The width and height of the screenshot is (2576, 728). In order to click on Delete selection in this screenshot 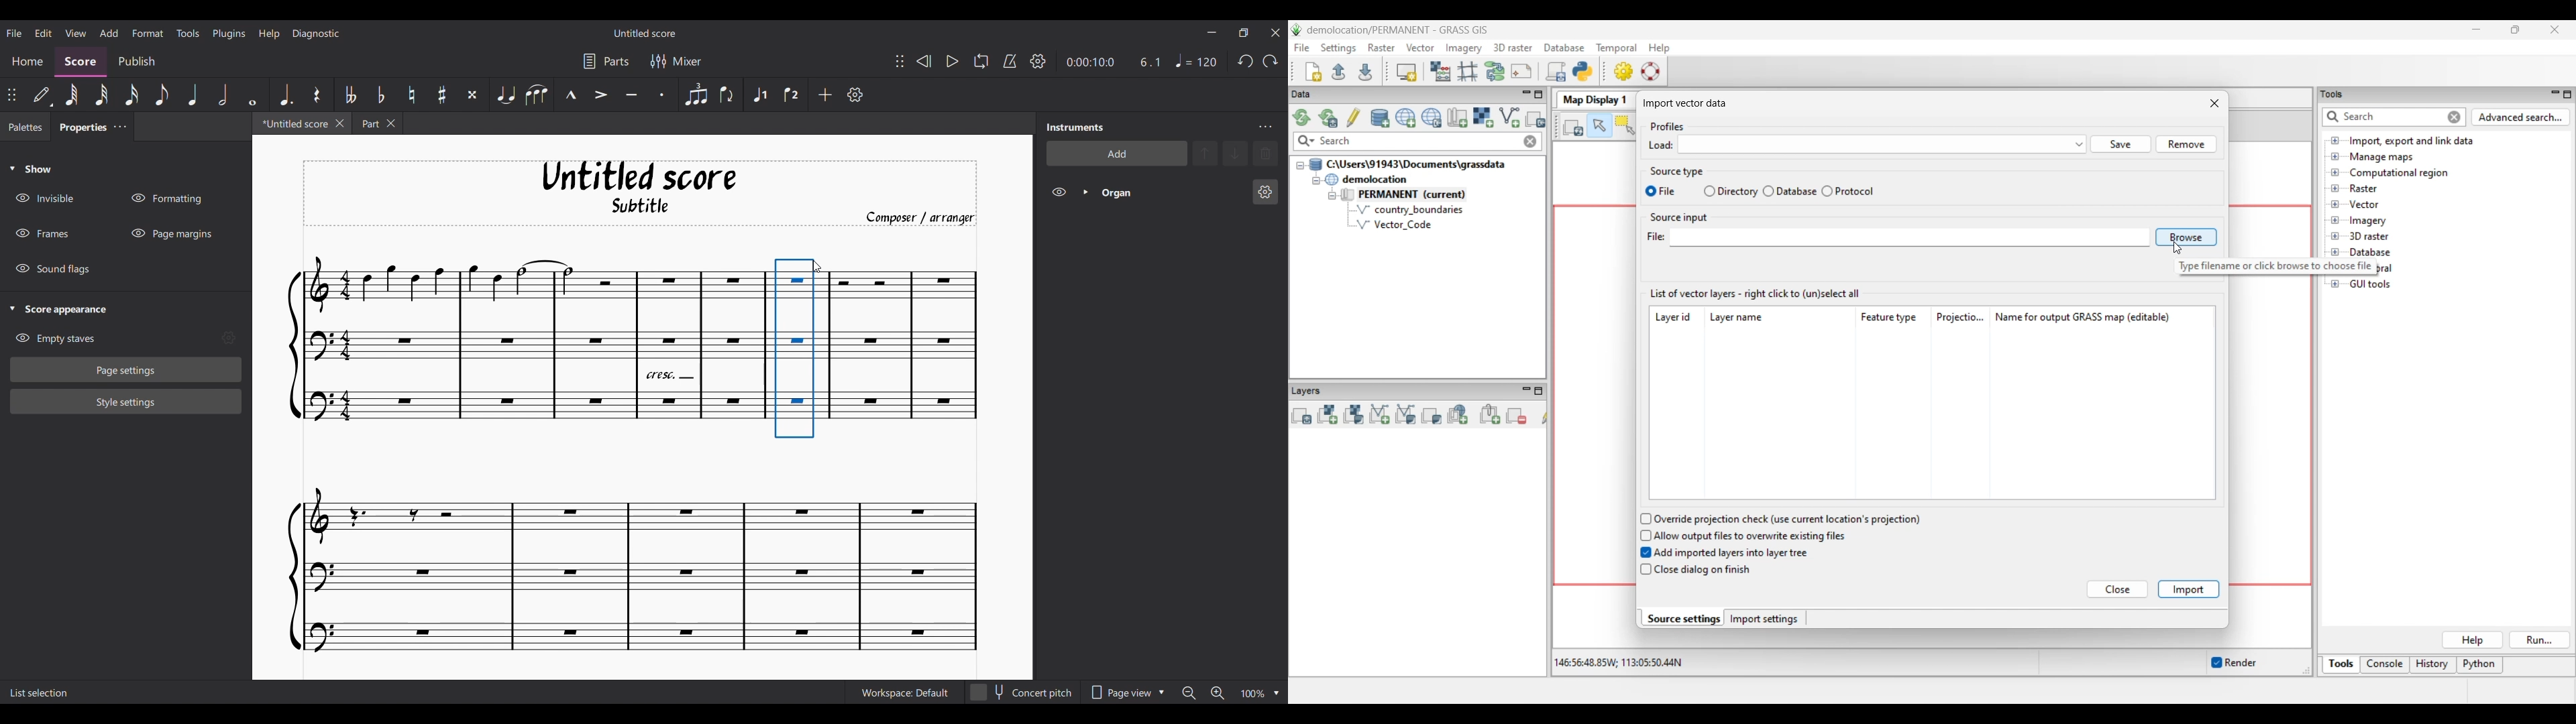, I will do `click(1265, 154)`.